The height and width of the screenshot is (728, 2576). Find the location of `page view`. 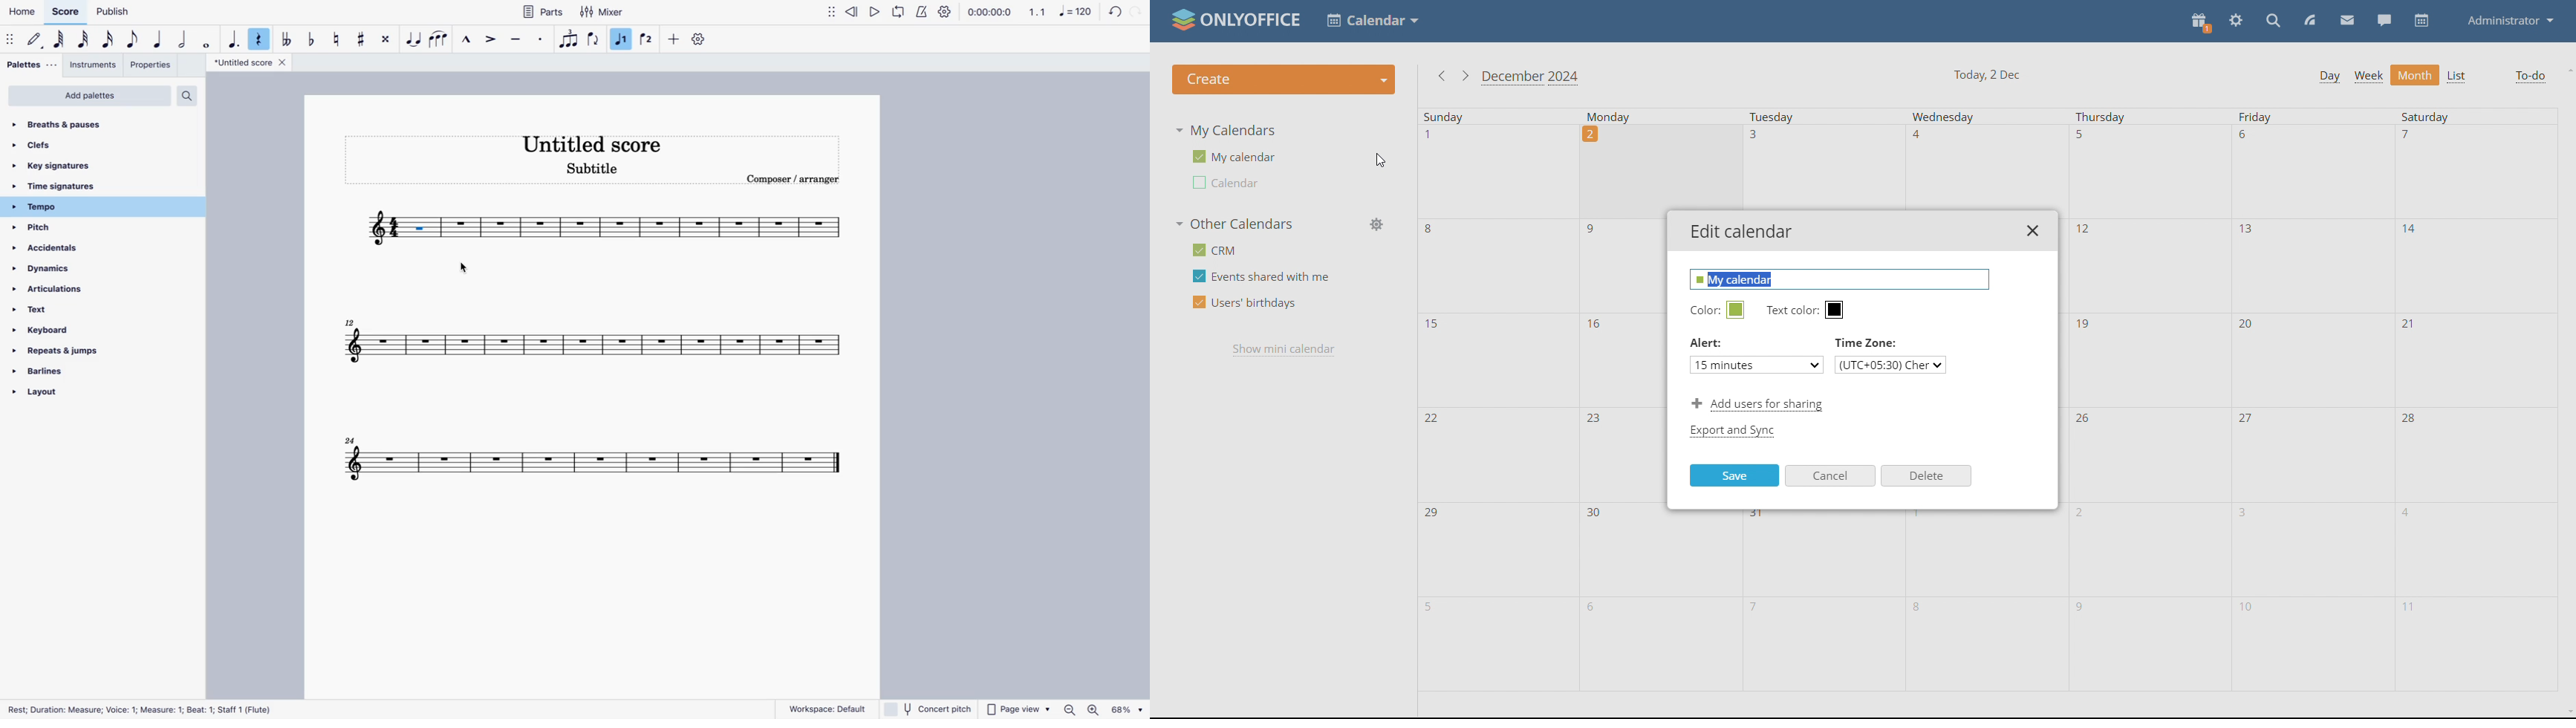

page view is located at coordinates (1019, 708).